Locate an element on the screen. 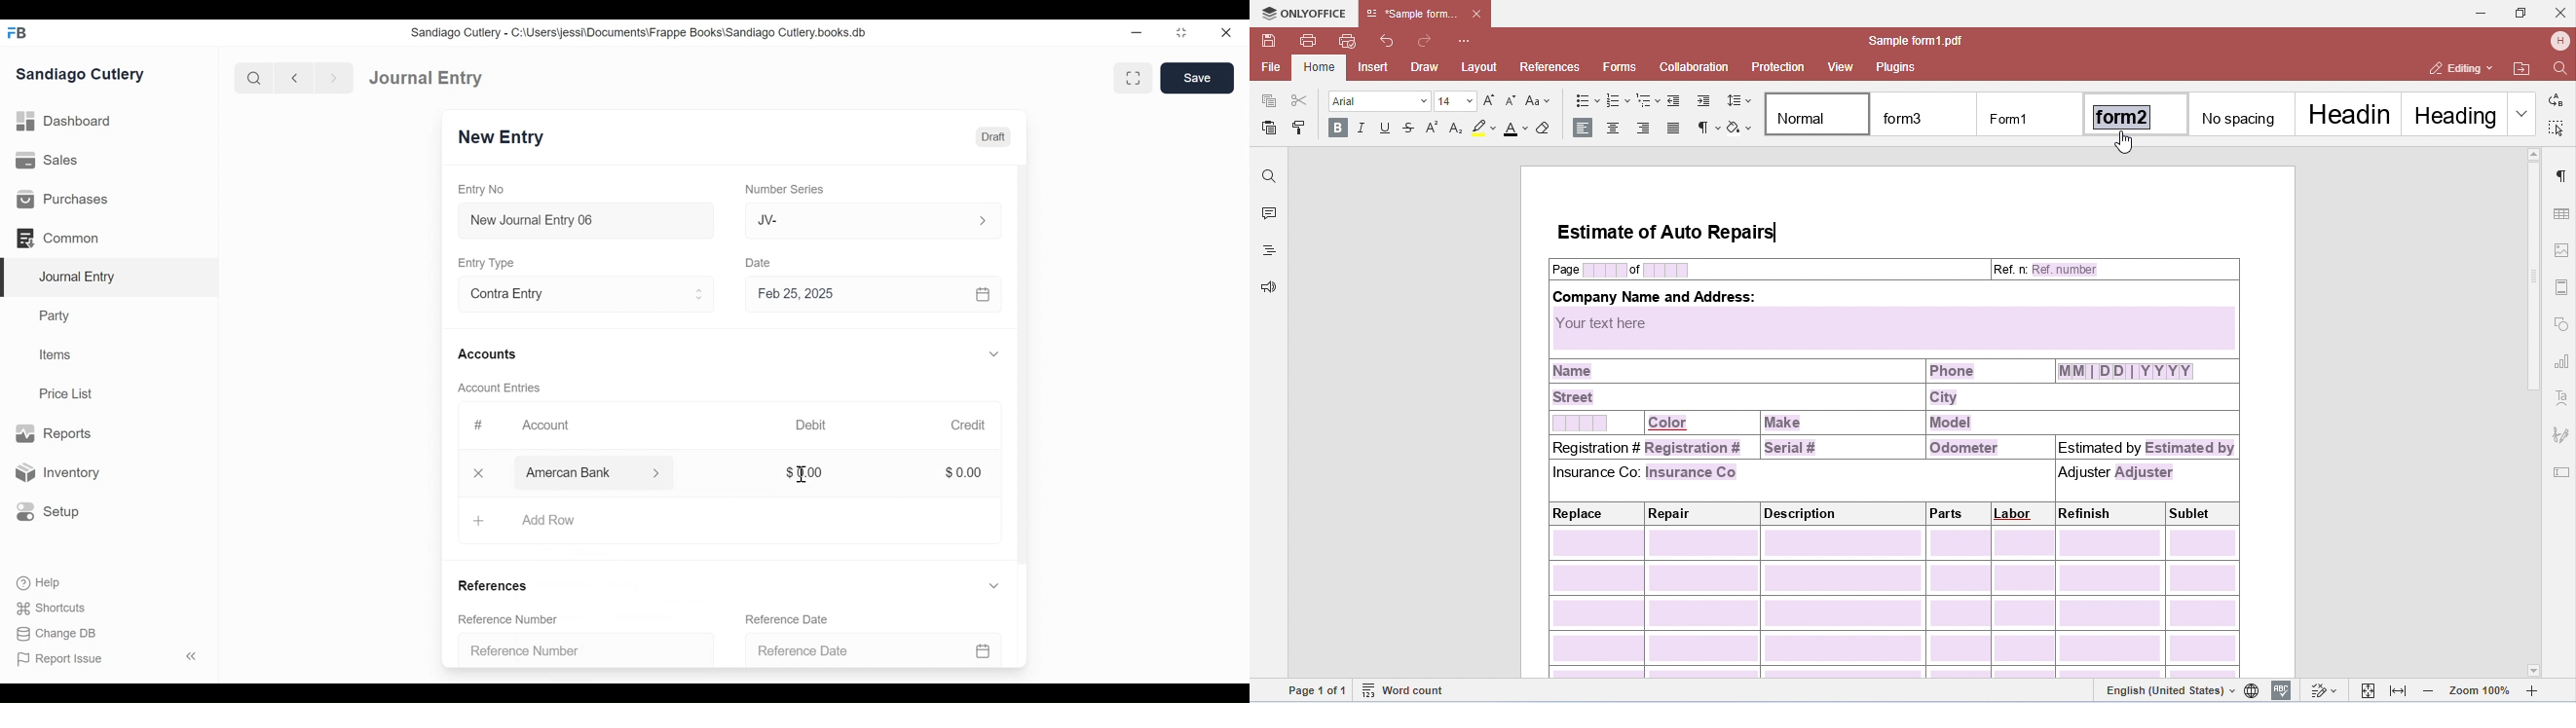 The image size is (2576, 728). $0.00 is located at coordinates (964, 471).